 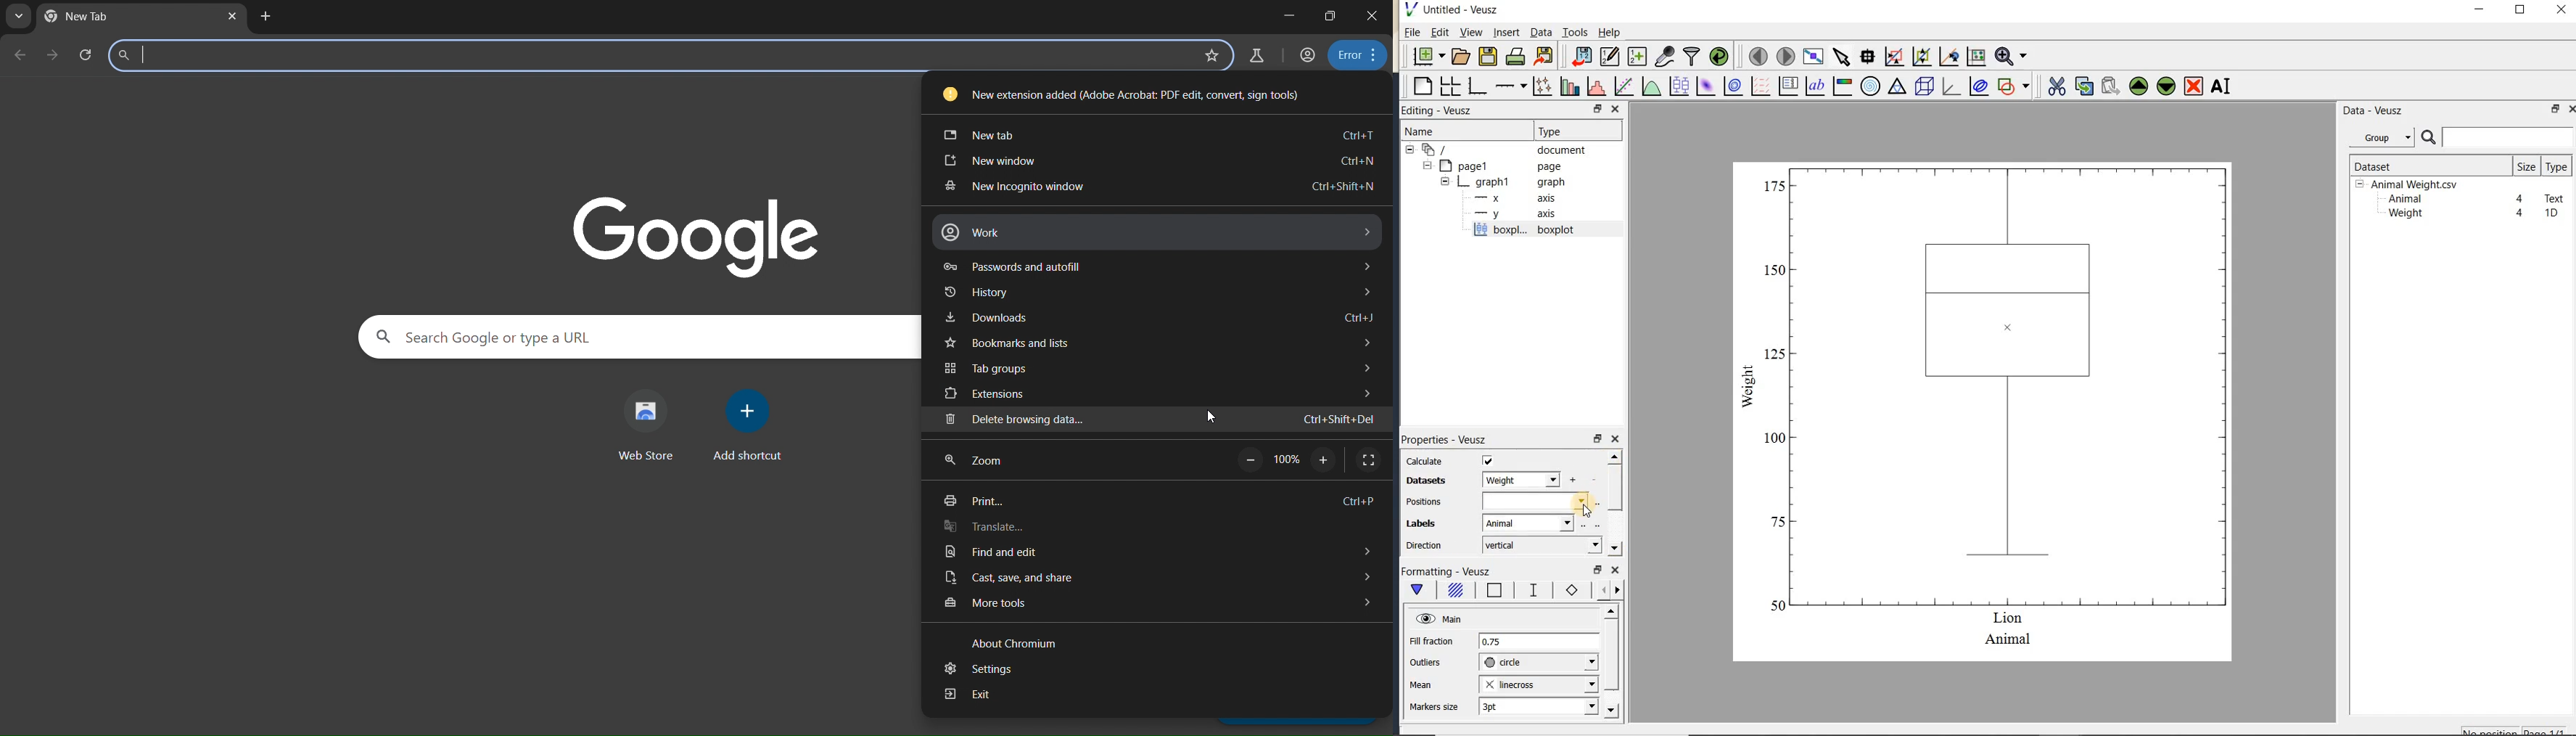 What do you see at coordinates (1159, 137) in the screenshot?
I see `new tab` at bounding box center [1159, 137].